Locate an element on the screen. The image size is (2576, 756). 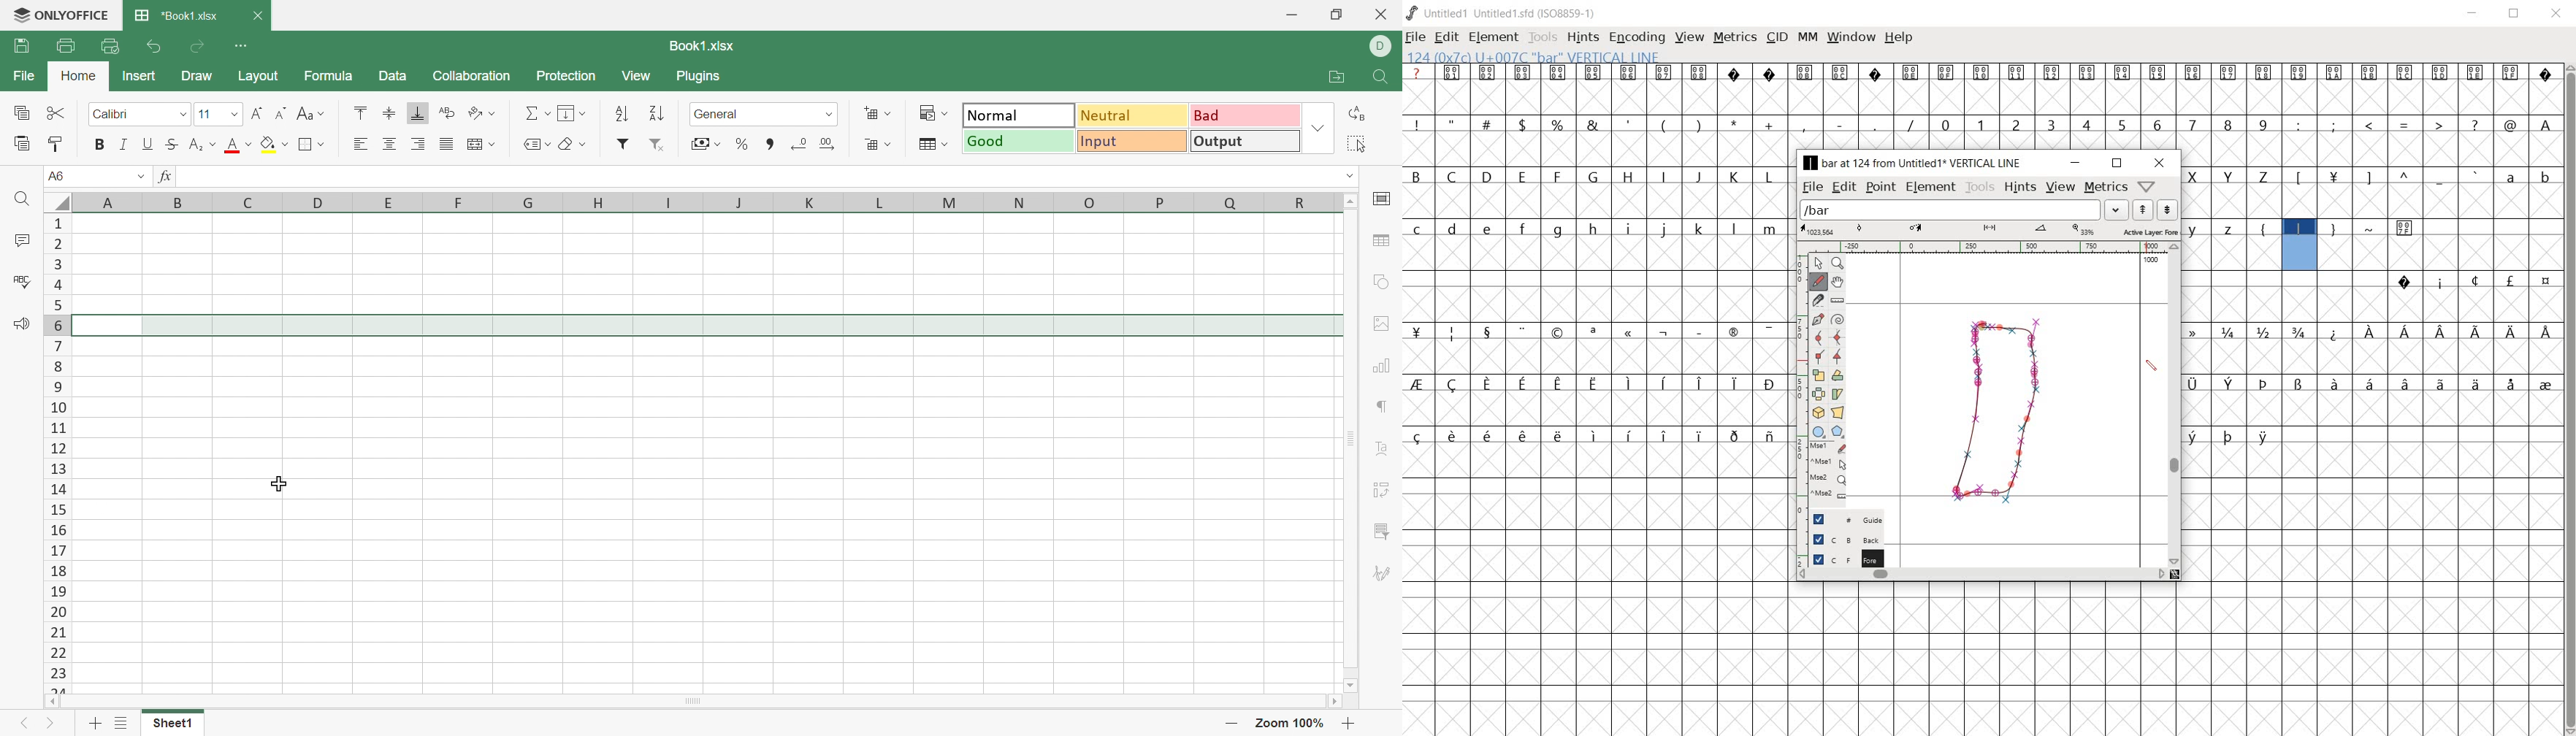
letters and symbols is located at coordinates (2308, 229).